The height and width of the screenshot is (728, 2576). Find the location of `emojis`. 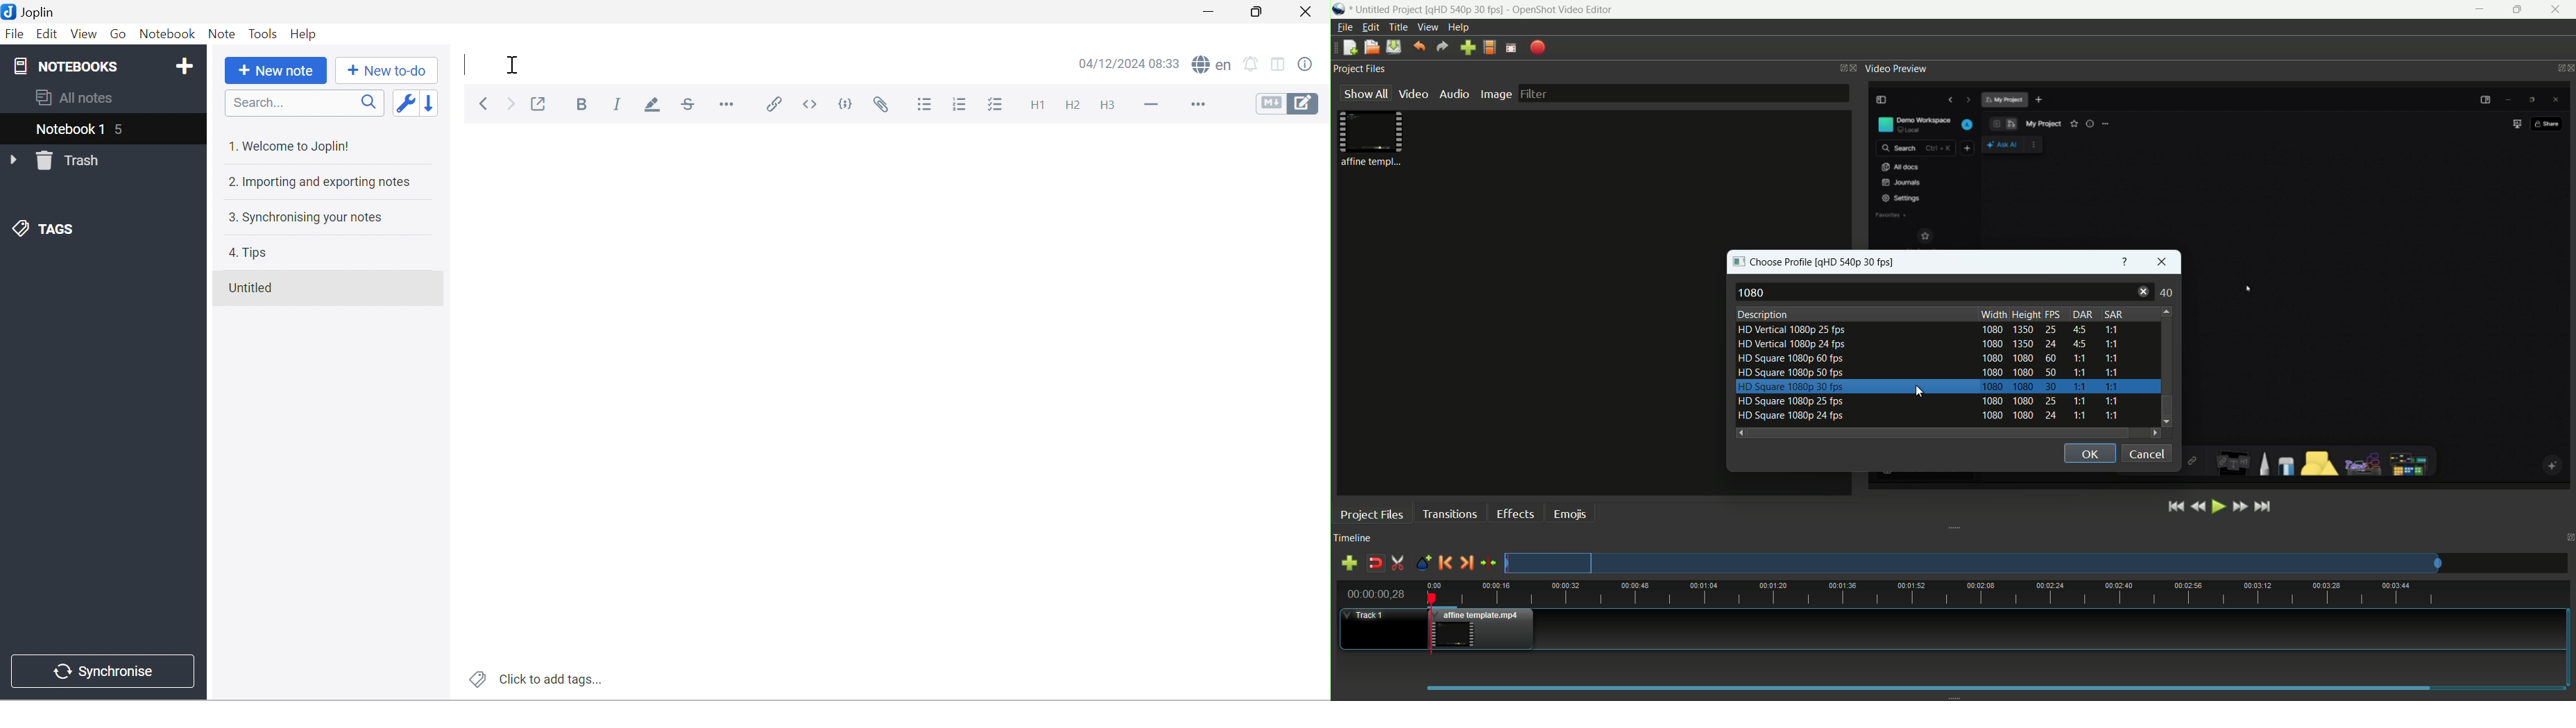

emojis is located at coordinates (1570, 514).